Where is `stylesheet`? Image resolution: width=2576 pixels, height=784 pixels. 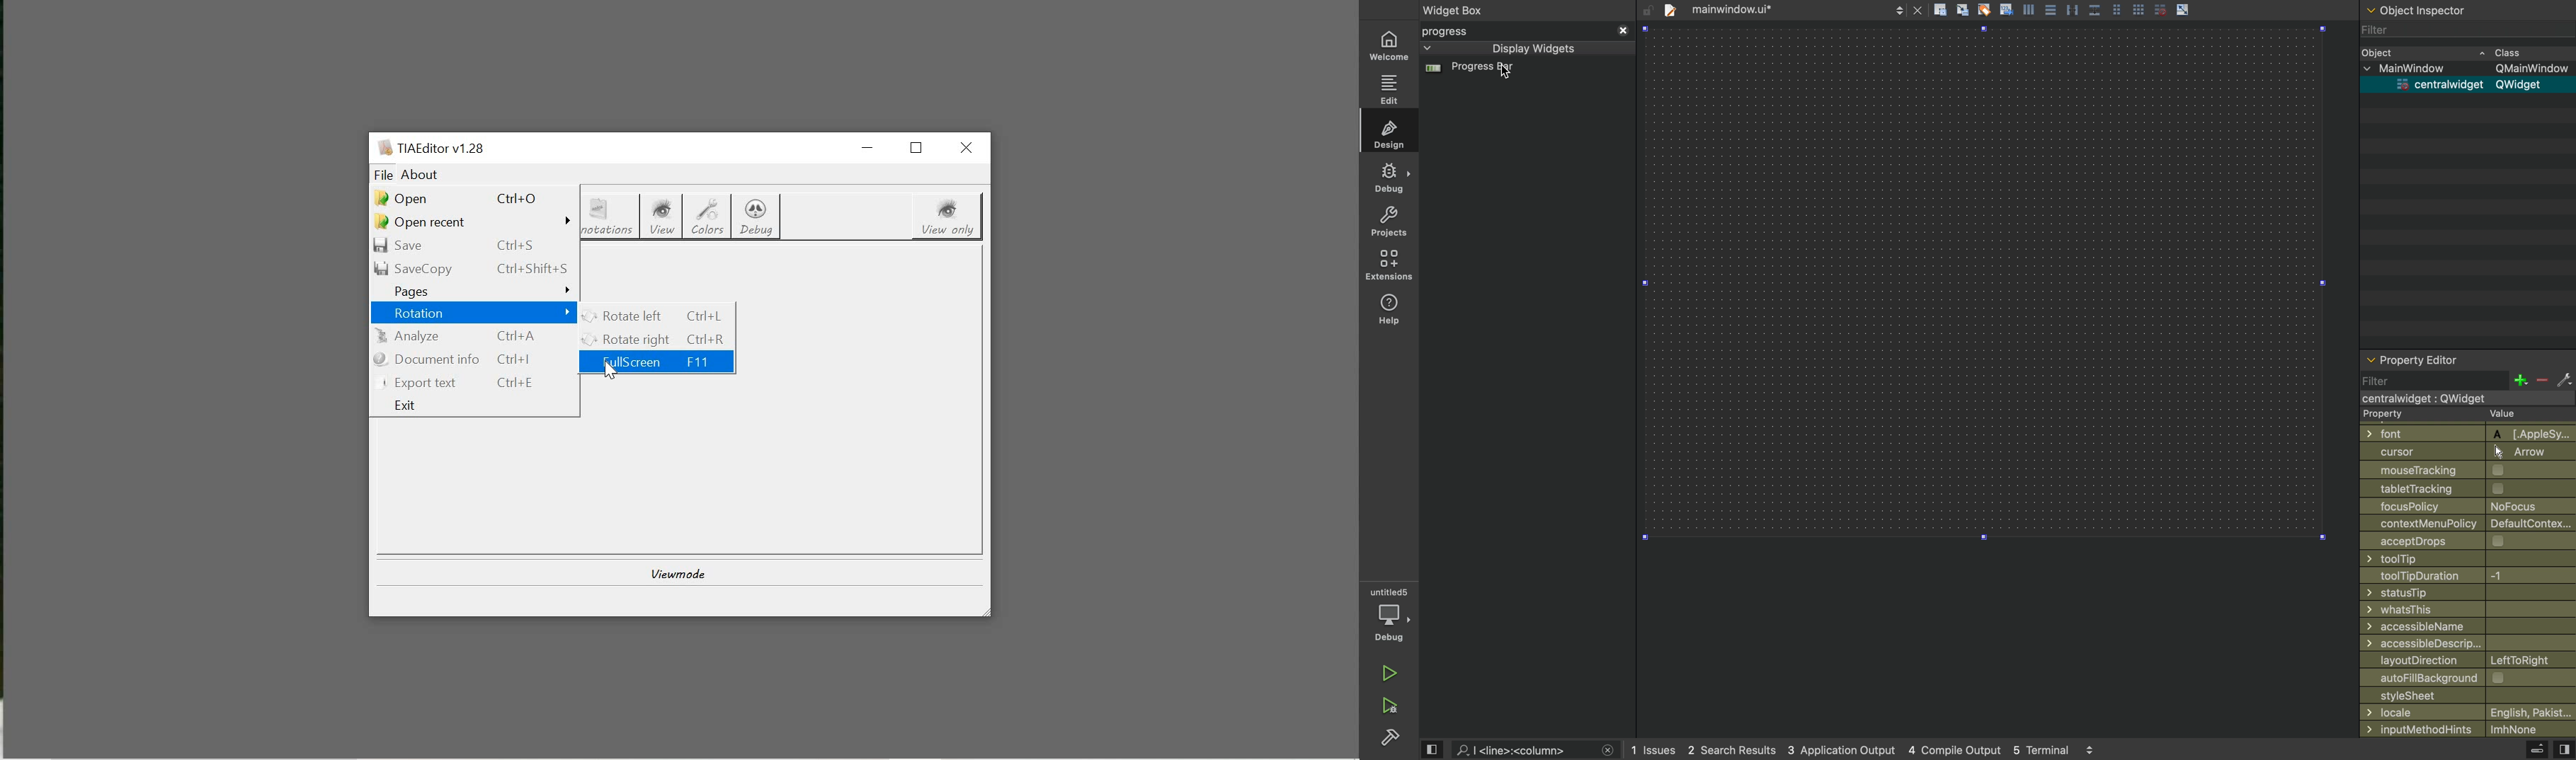 stylesheet is located at coordinates (2469, 695).